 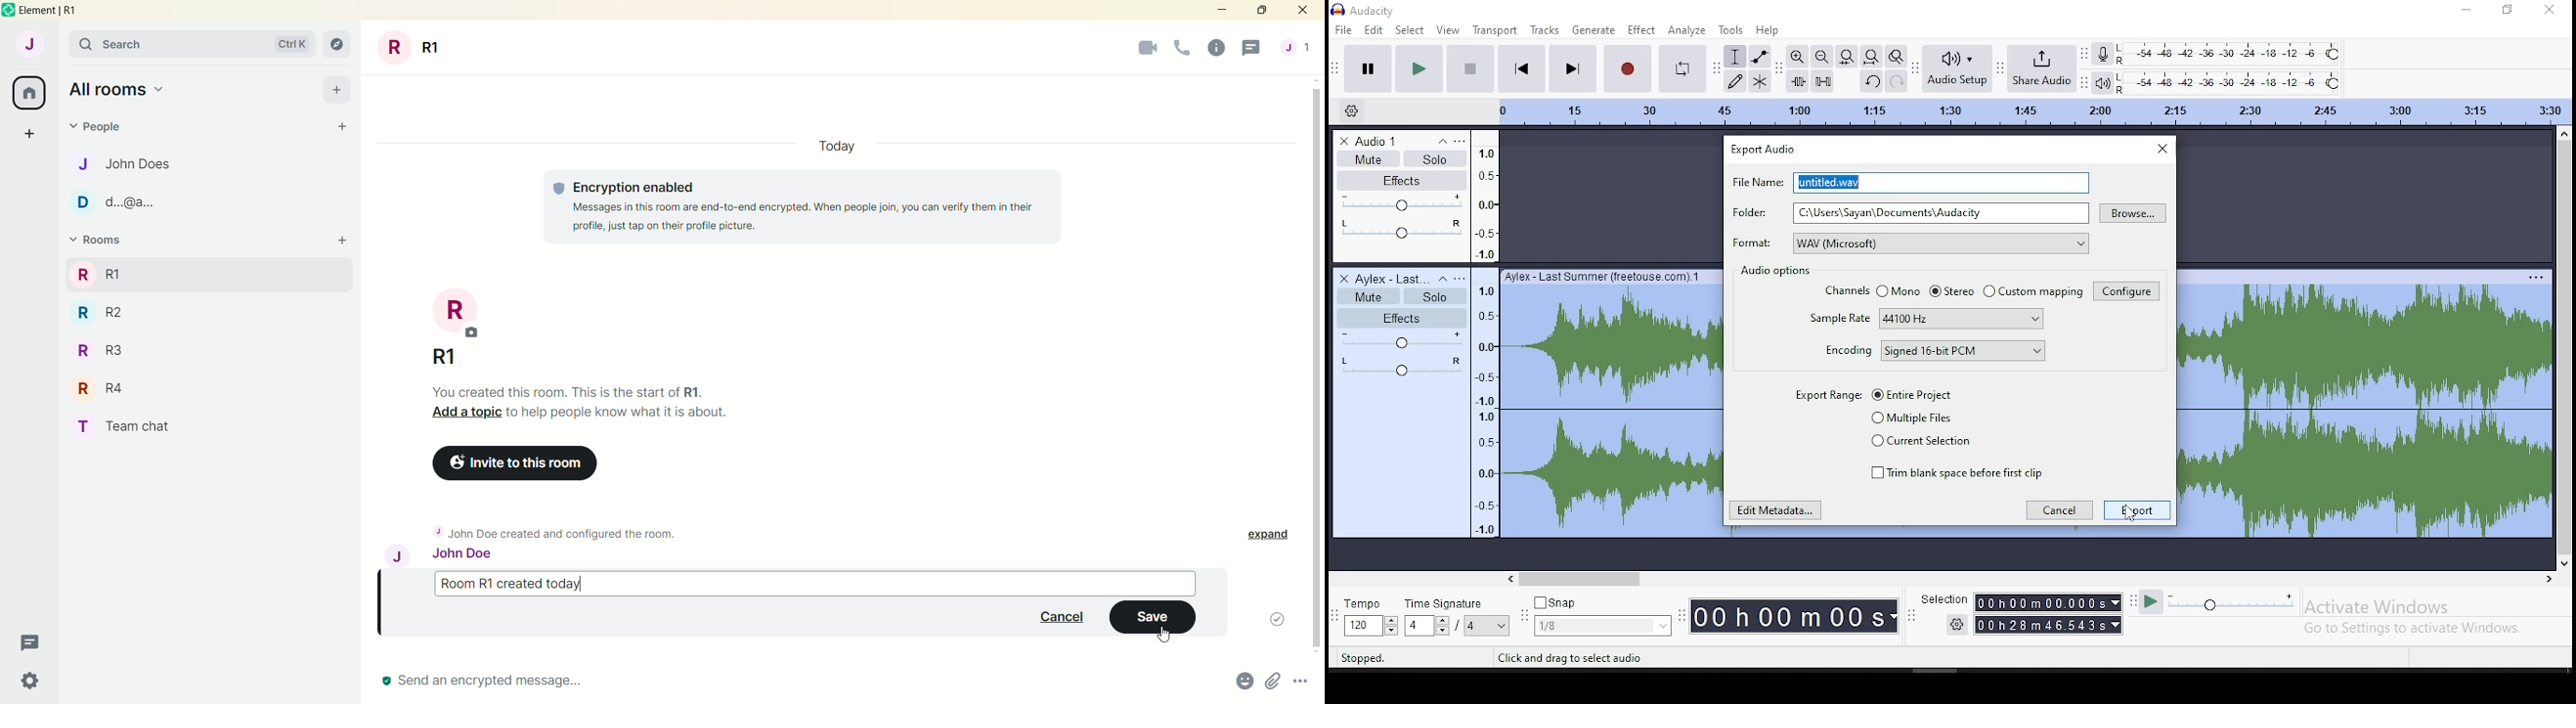 I want to click on icon, so click(x=1367, y=11).